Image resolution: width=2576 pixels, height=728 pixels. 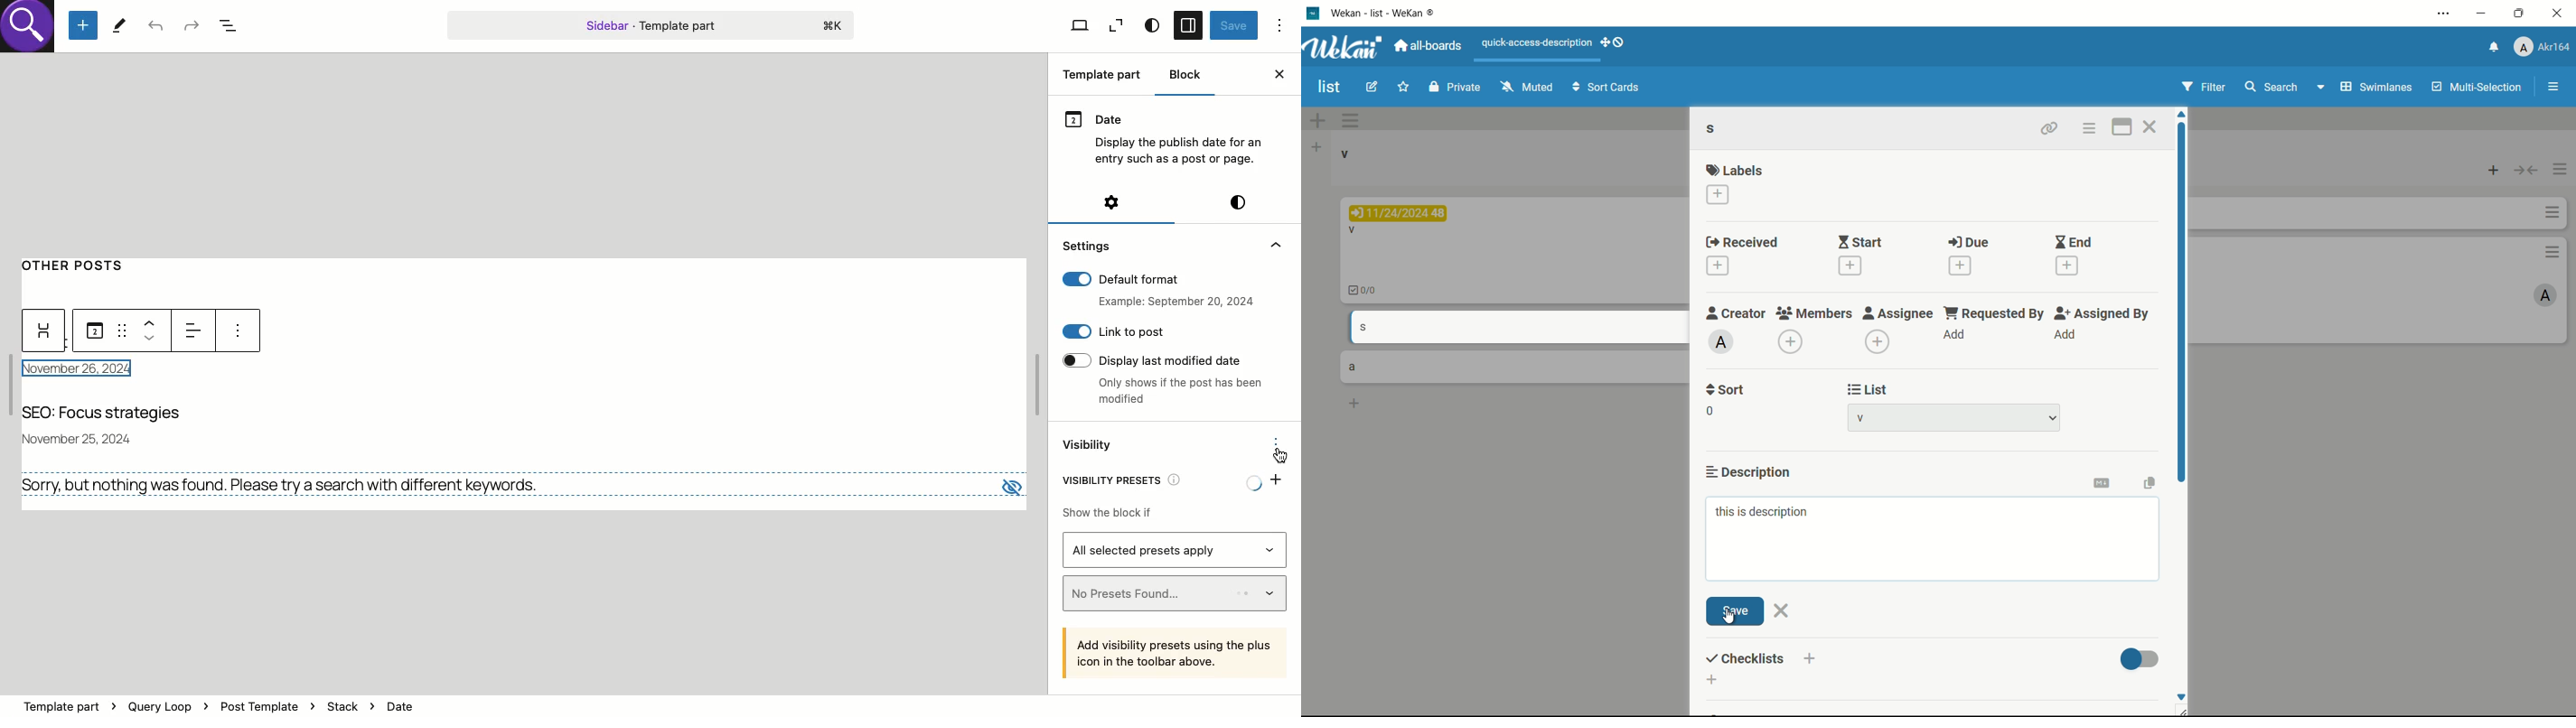 What do you see at coordinates (1427, 46) in the screenshot?
I see `all boards` at bounding box center [1427, 46].